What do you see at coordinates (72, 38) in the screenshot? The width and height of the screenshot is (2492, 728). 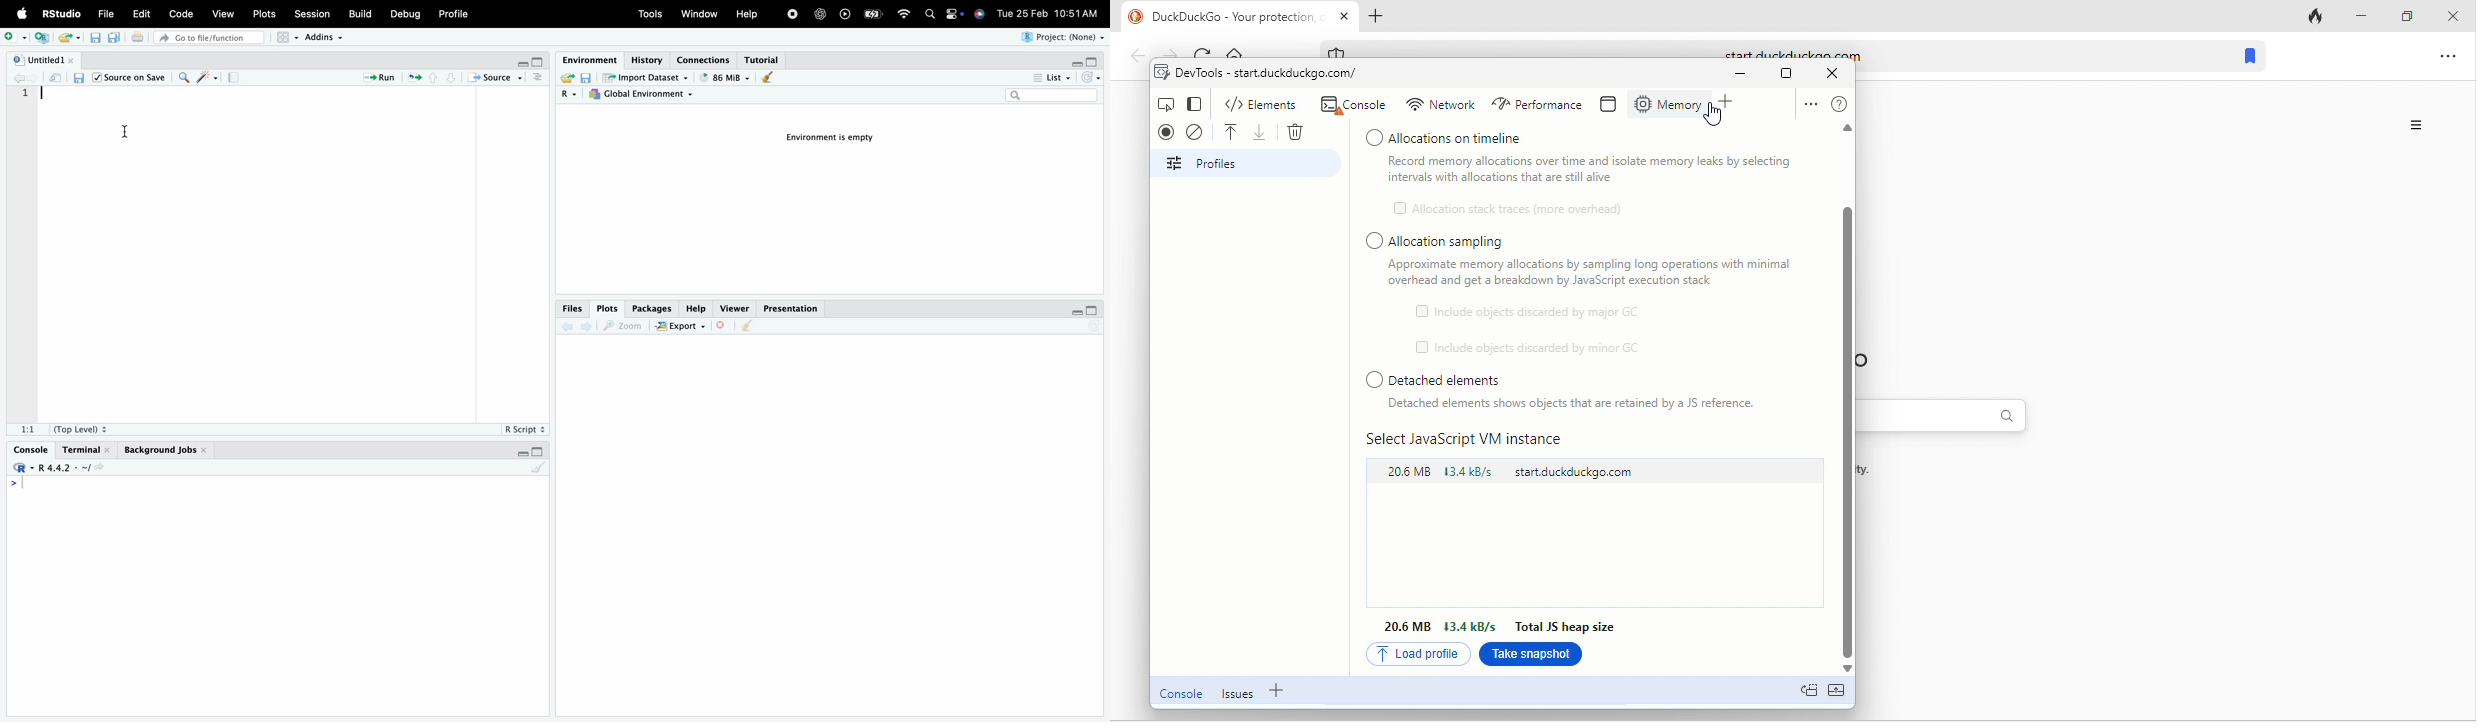 I see `export file` at bounding box center [72, 38].